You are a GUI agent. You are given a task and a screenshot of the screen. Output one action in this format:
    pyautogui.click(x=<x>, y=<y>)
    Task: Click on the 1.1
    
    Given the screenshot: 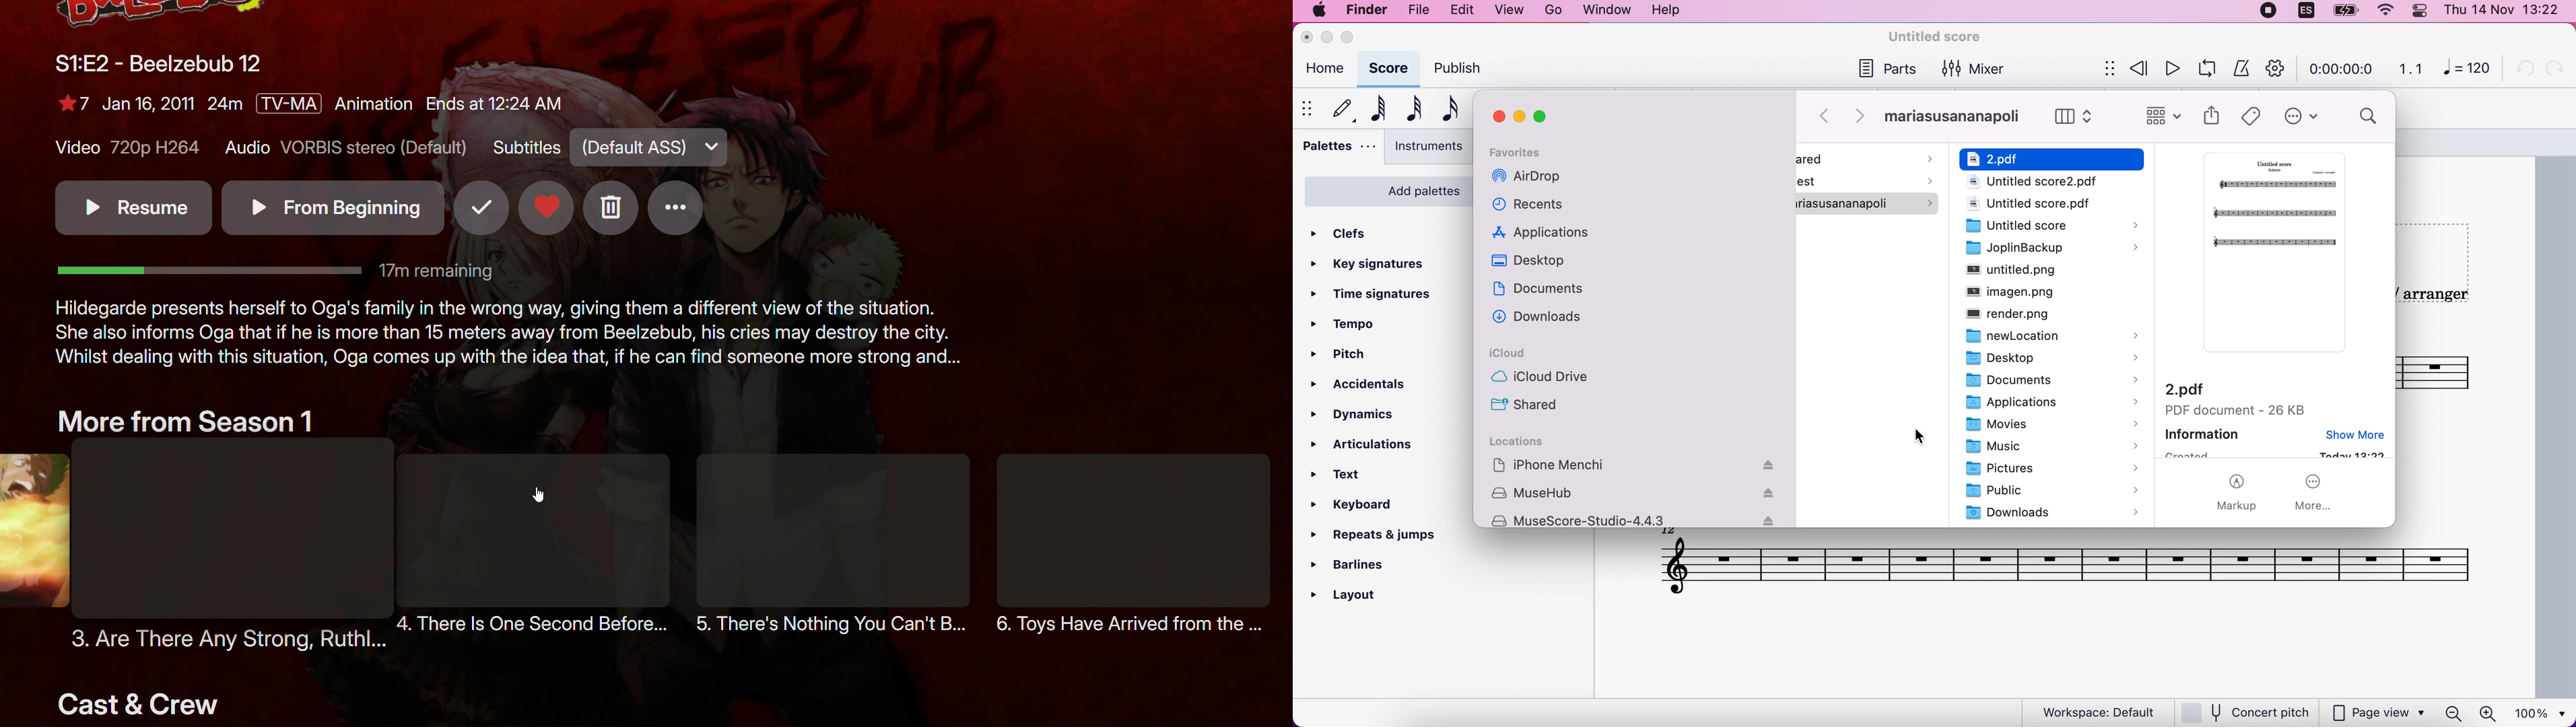 What is the action you would take?
    pyautogui.click(x=2410, y=70)
    